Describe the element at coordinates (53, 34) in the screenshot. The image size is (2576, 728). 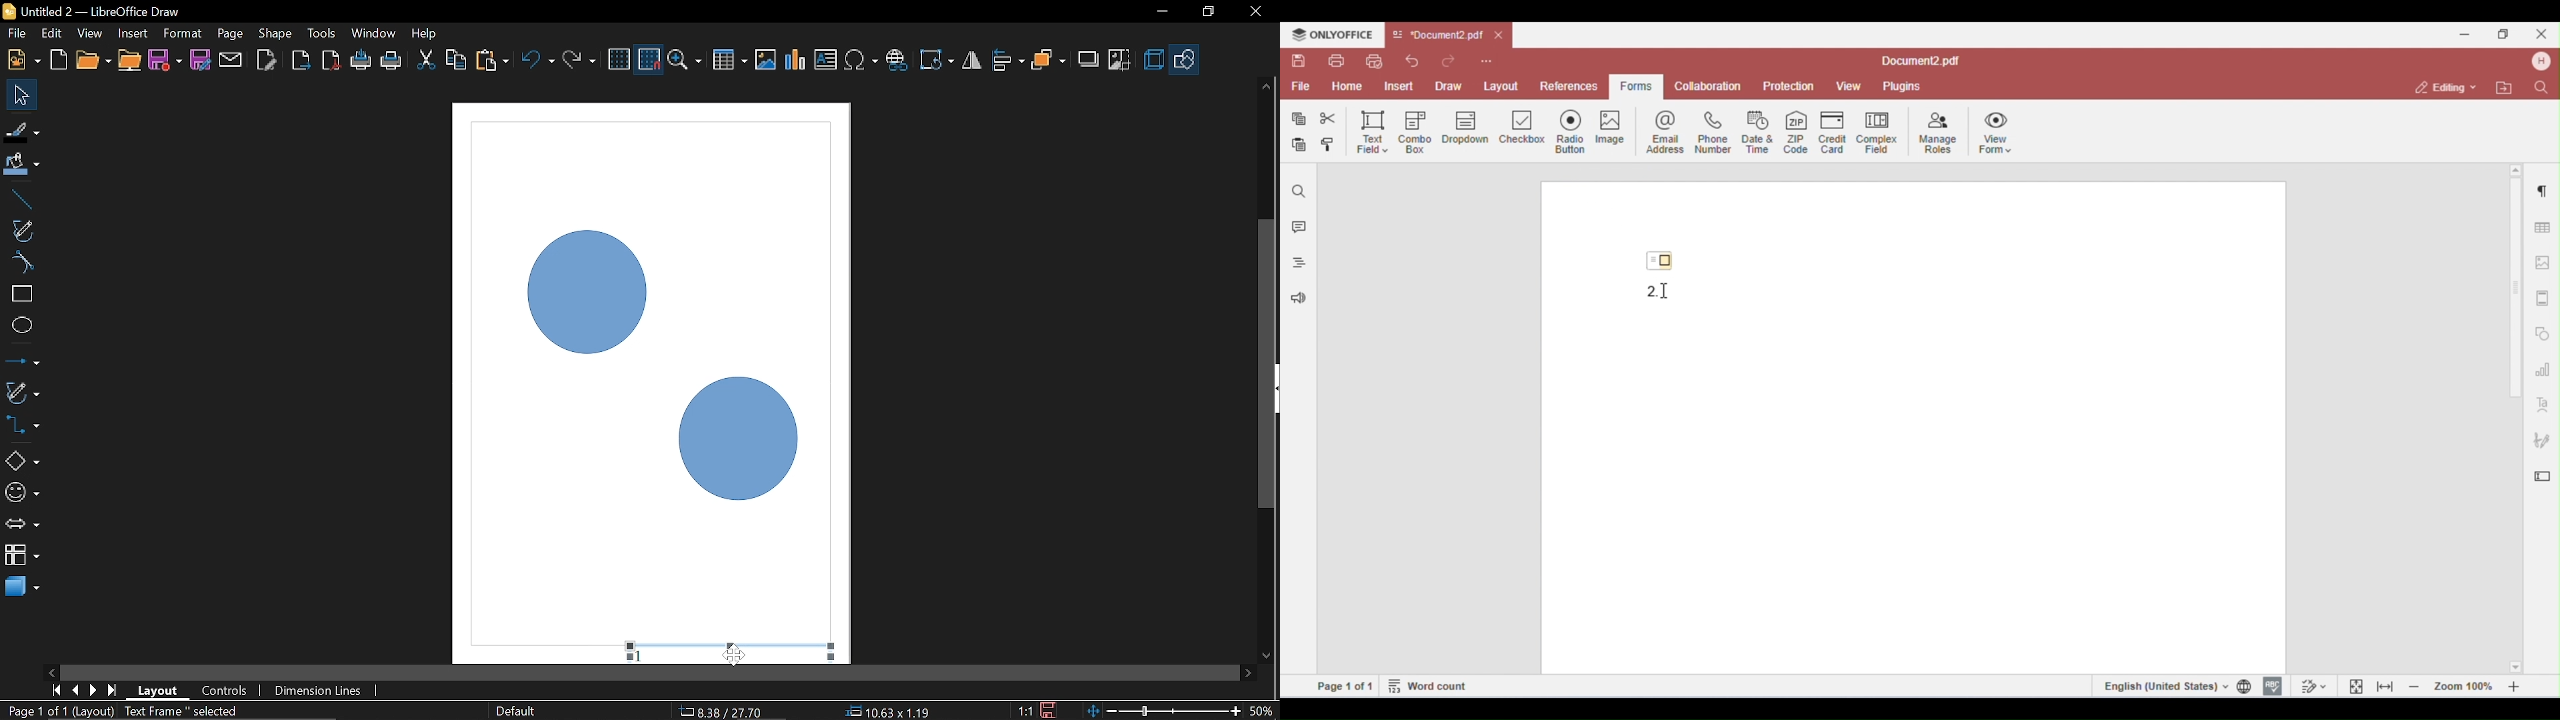
I see `Edit` at that location.